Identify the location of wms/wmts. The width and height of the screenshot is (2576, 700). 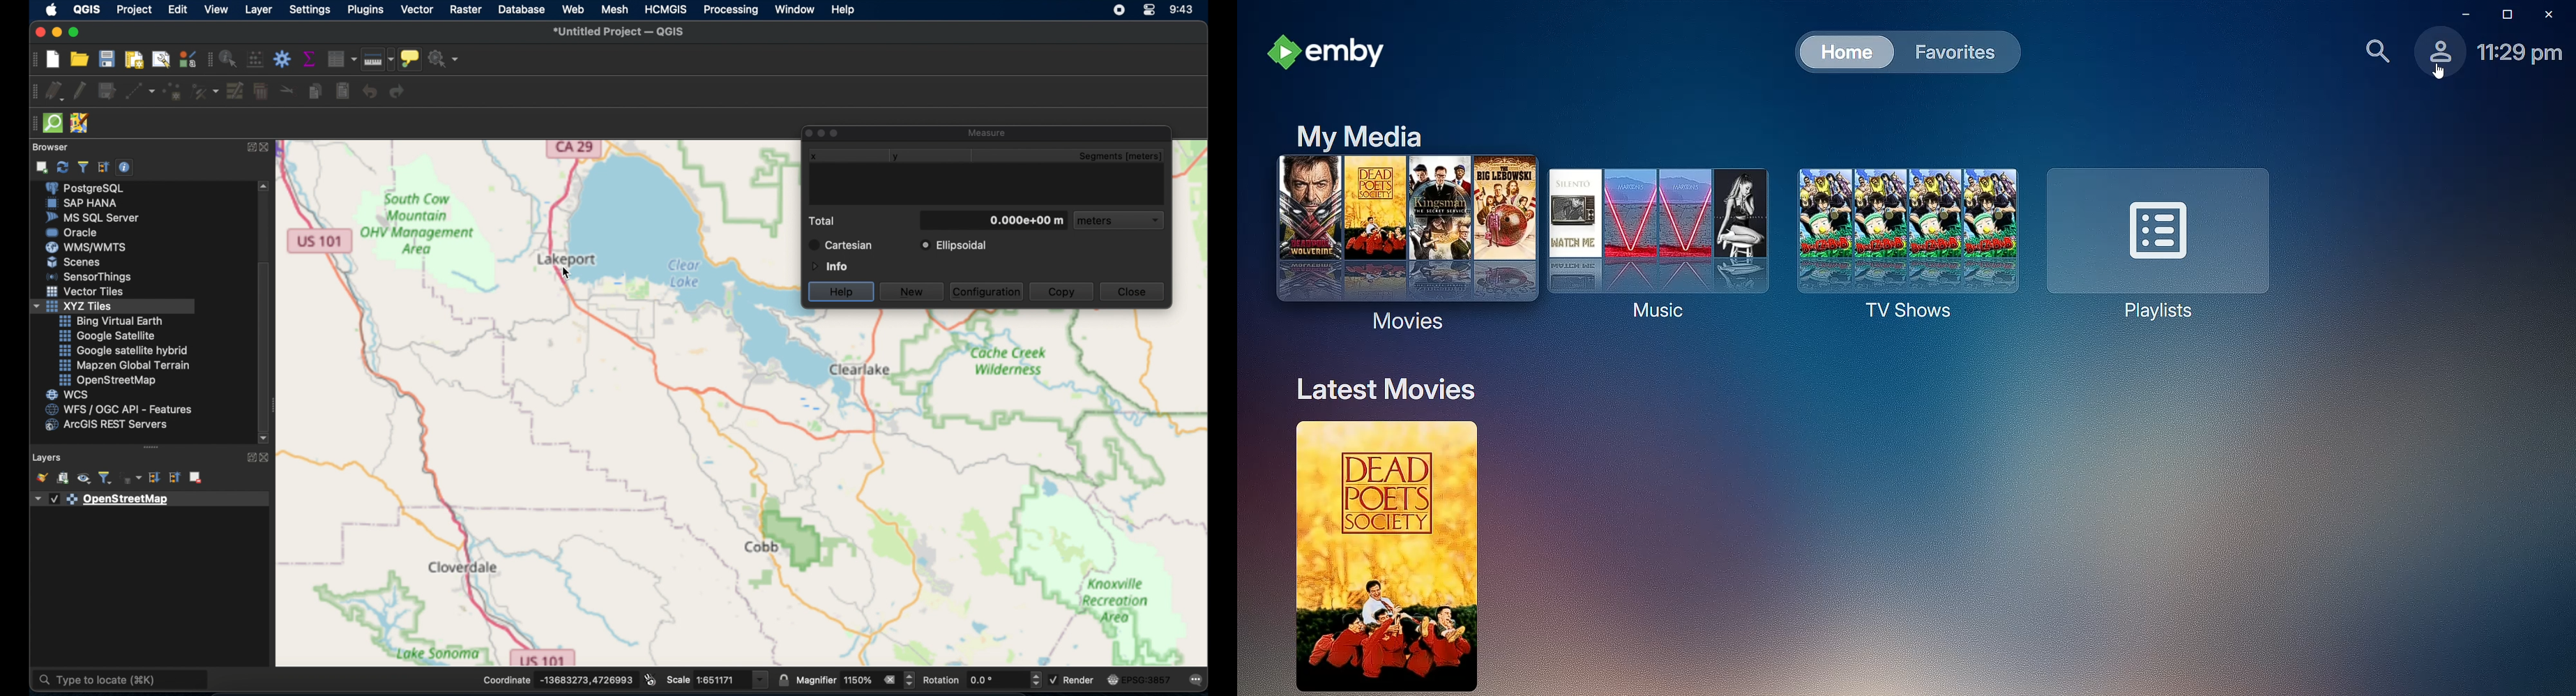
(88, 247).